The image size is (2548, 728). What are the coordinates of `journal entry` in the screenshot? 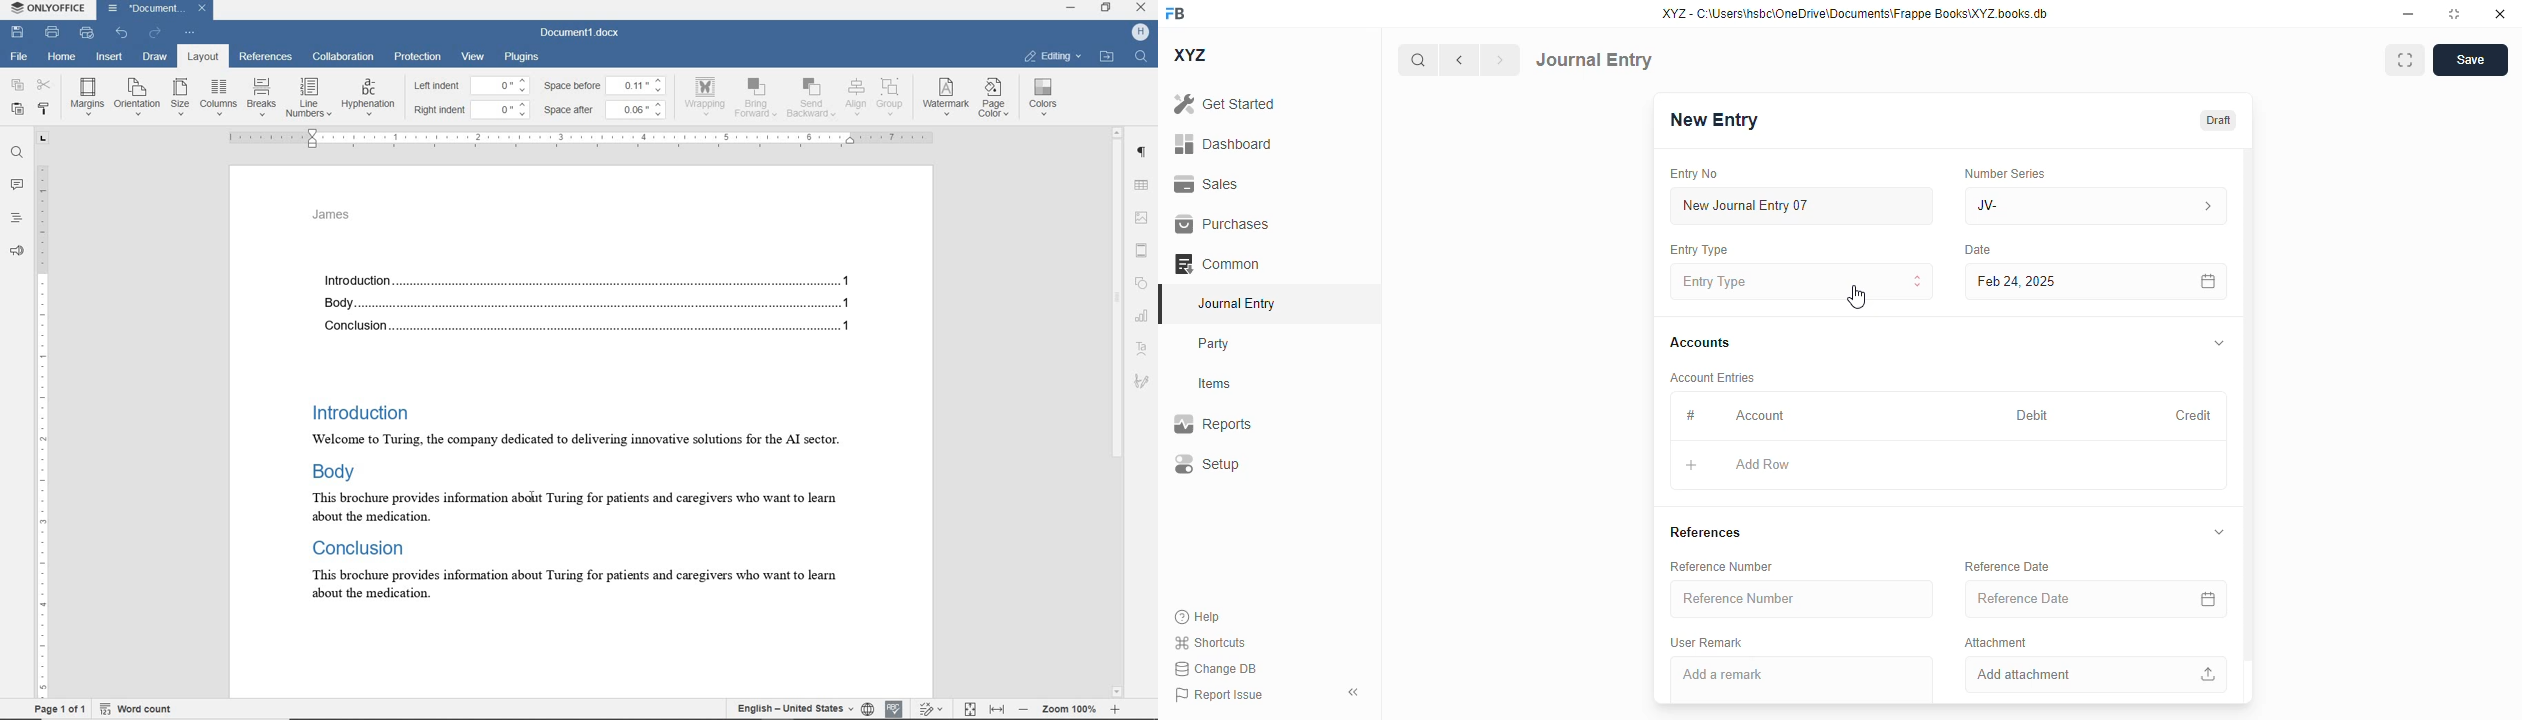 It's located at (1238, 303).